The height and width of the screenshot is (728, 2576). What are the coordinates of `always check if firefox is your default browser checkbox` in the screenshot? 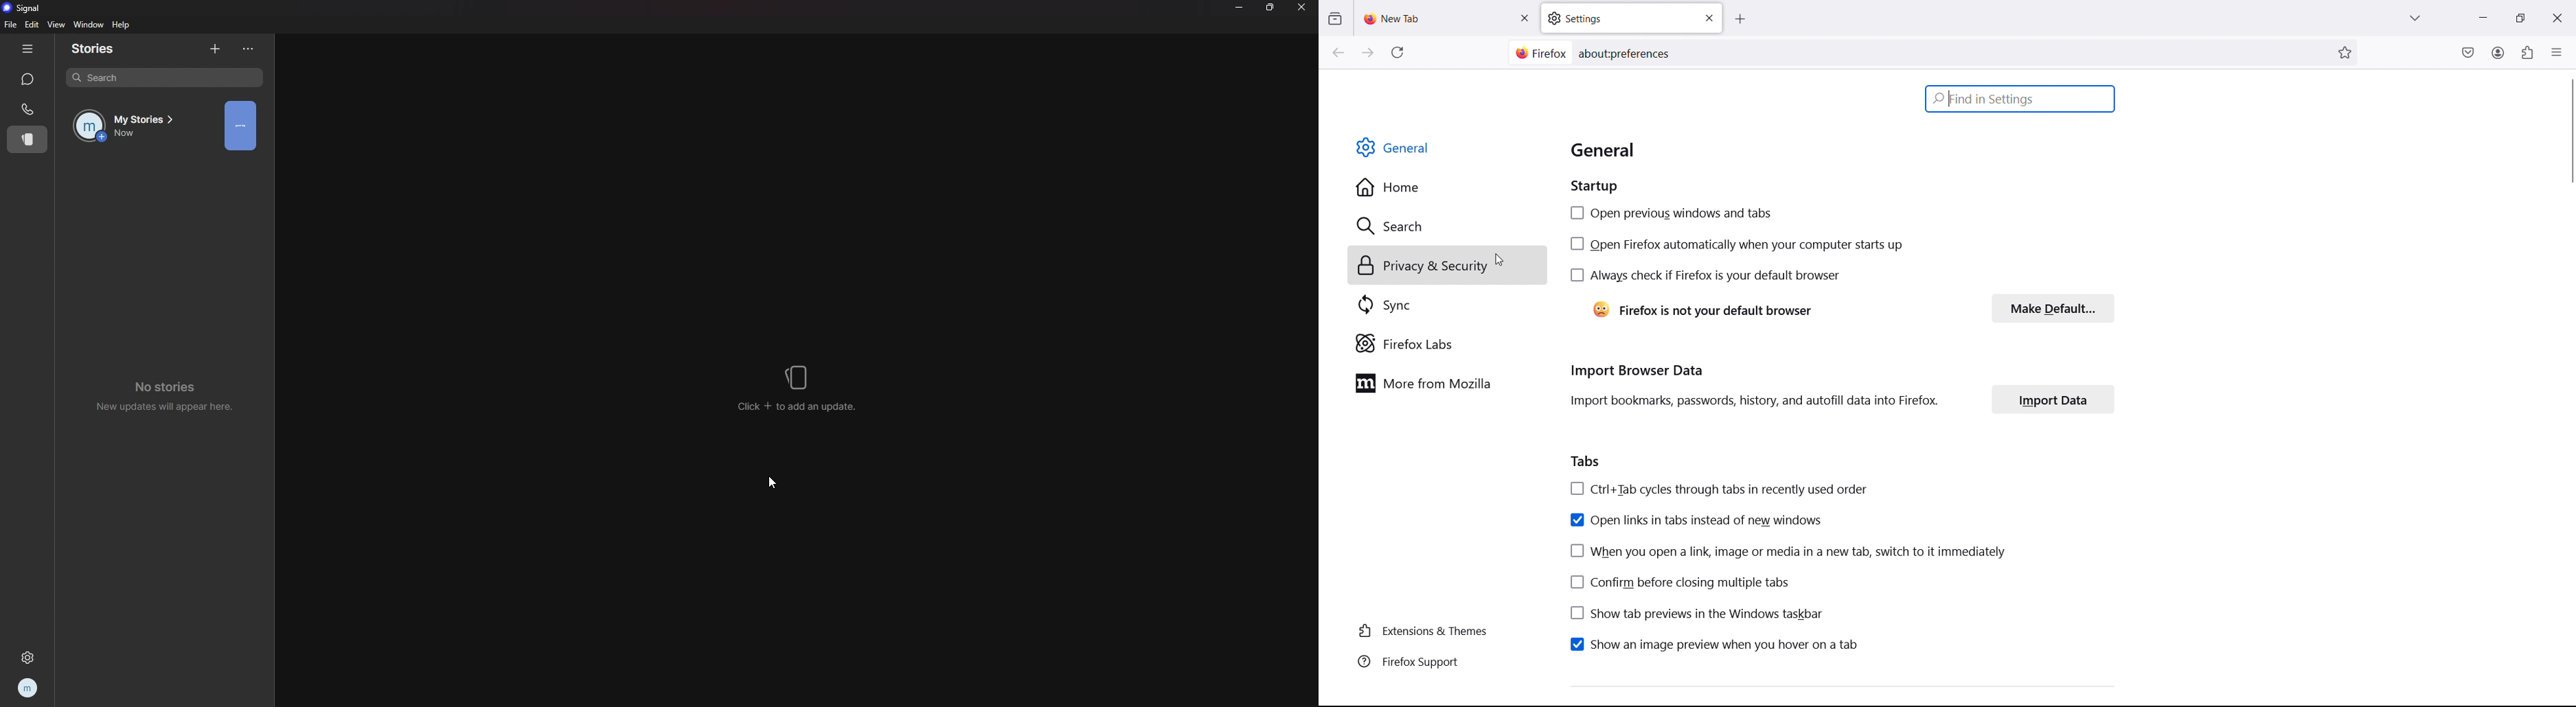 It's located at (1706, 276).